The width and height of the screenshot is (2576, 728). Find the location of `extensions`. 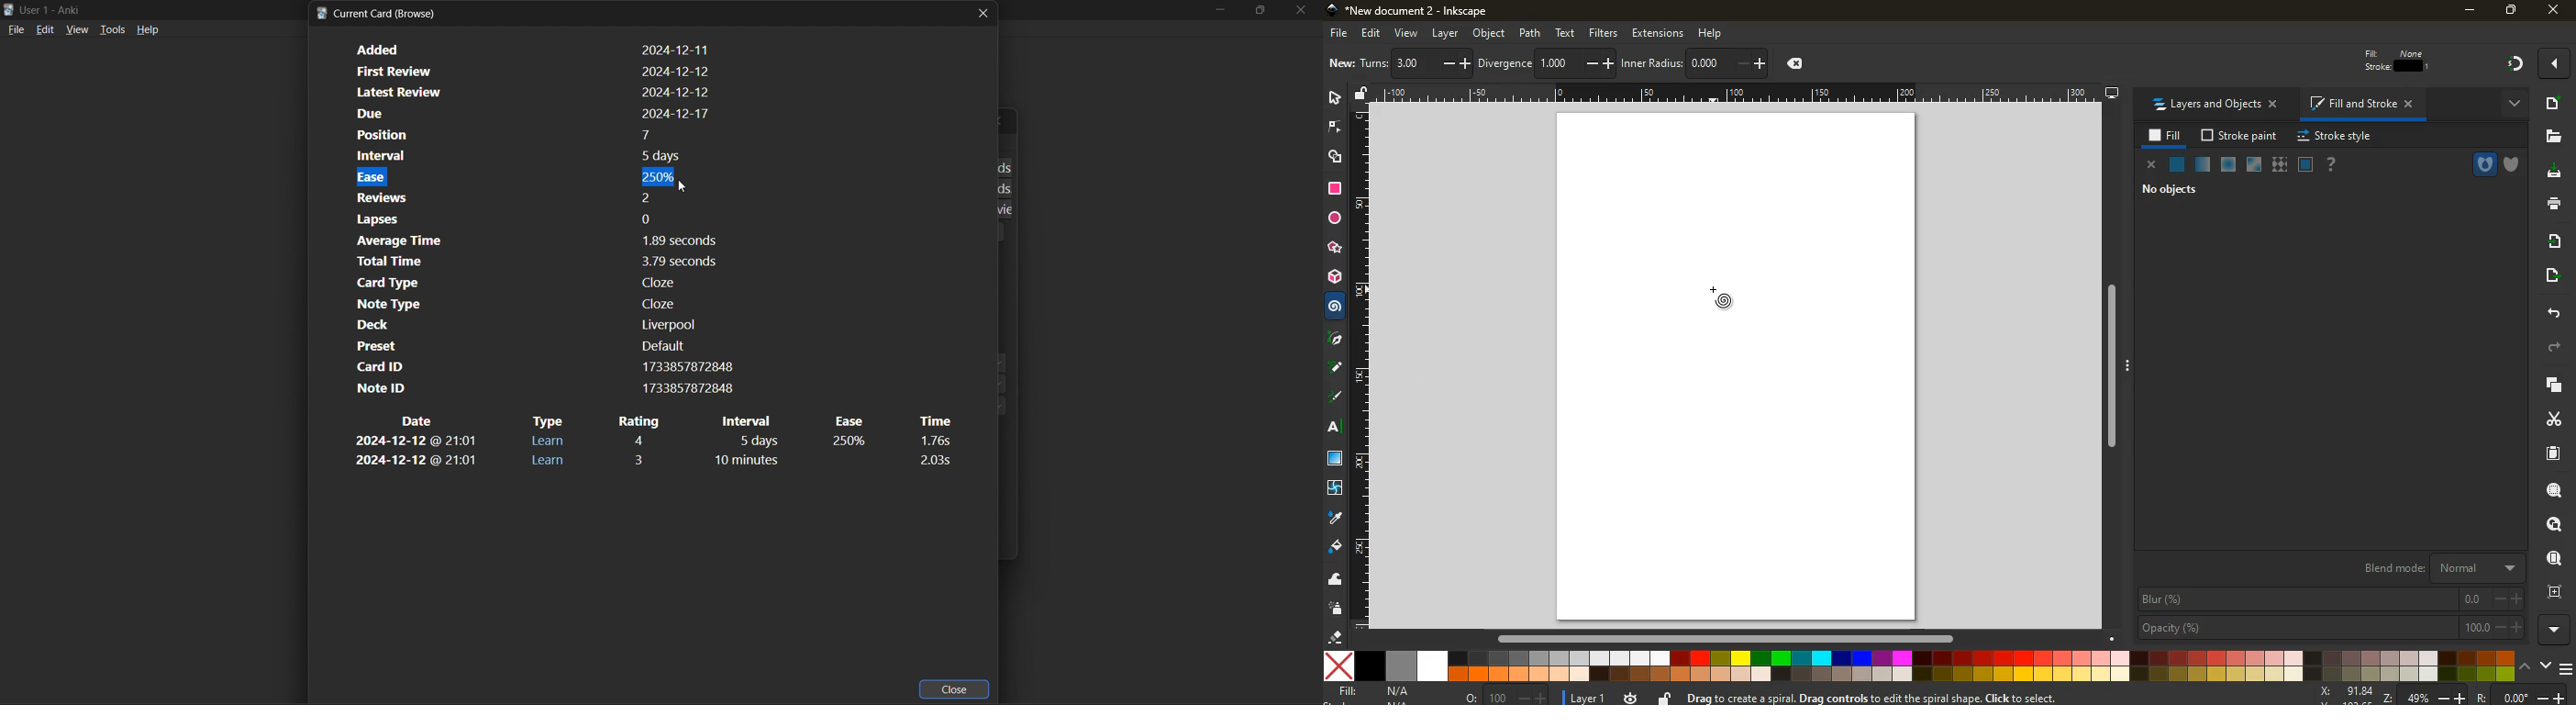

extensions is located at coordinates (1659, 33).